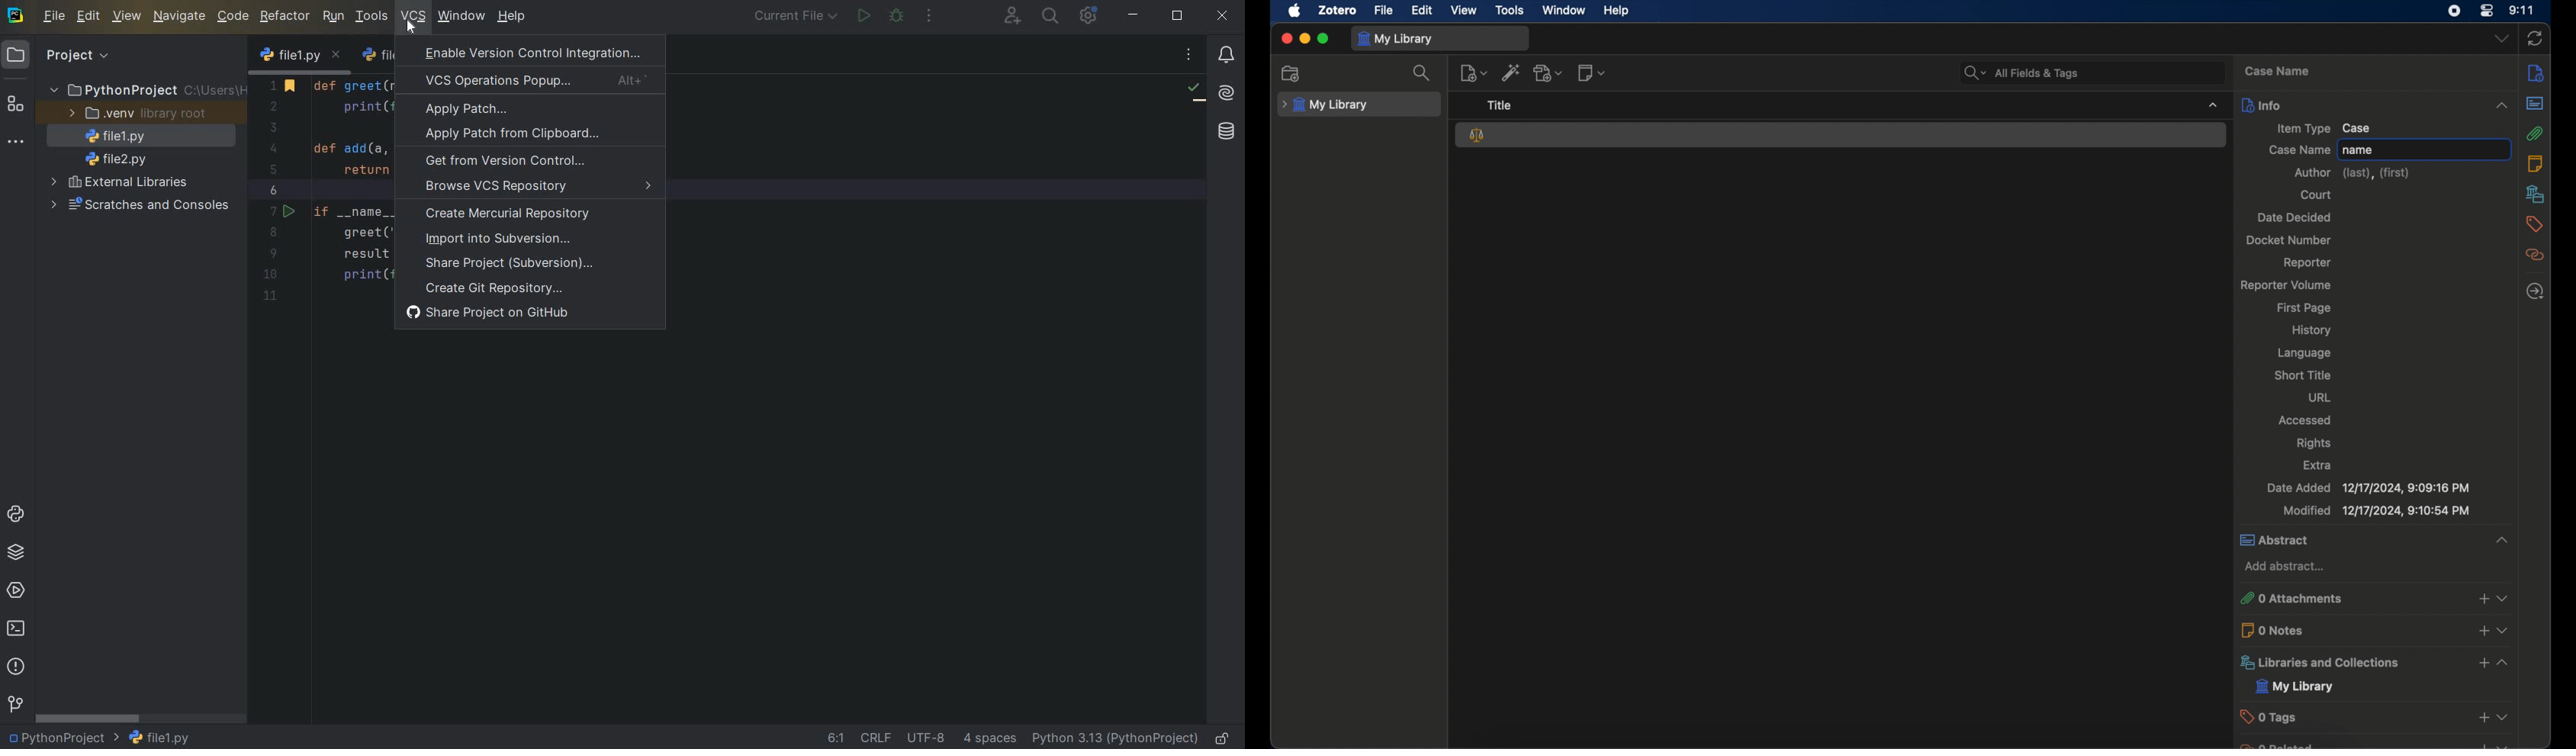  What do you see at coordinates (1395, 39) in the screenshot?
I see `my library` at bounding box center [1395, 39].